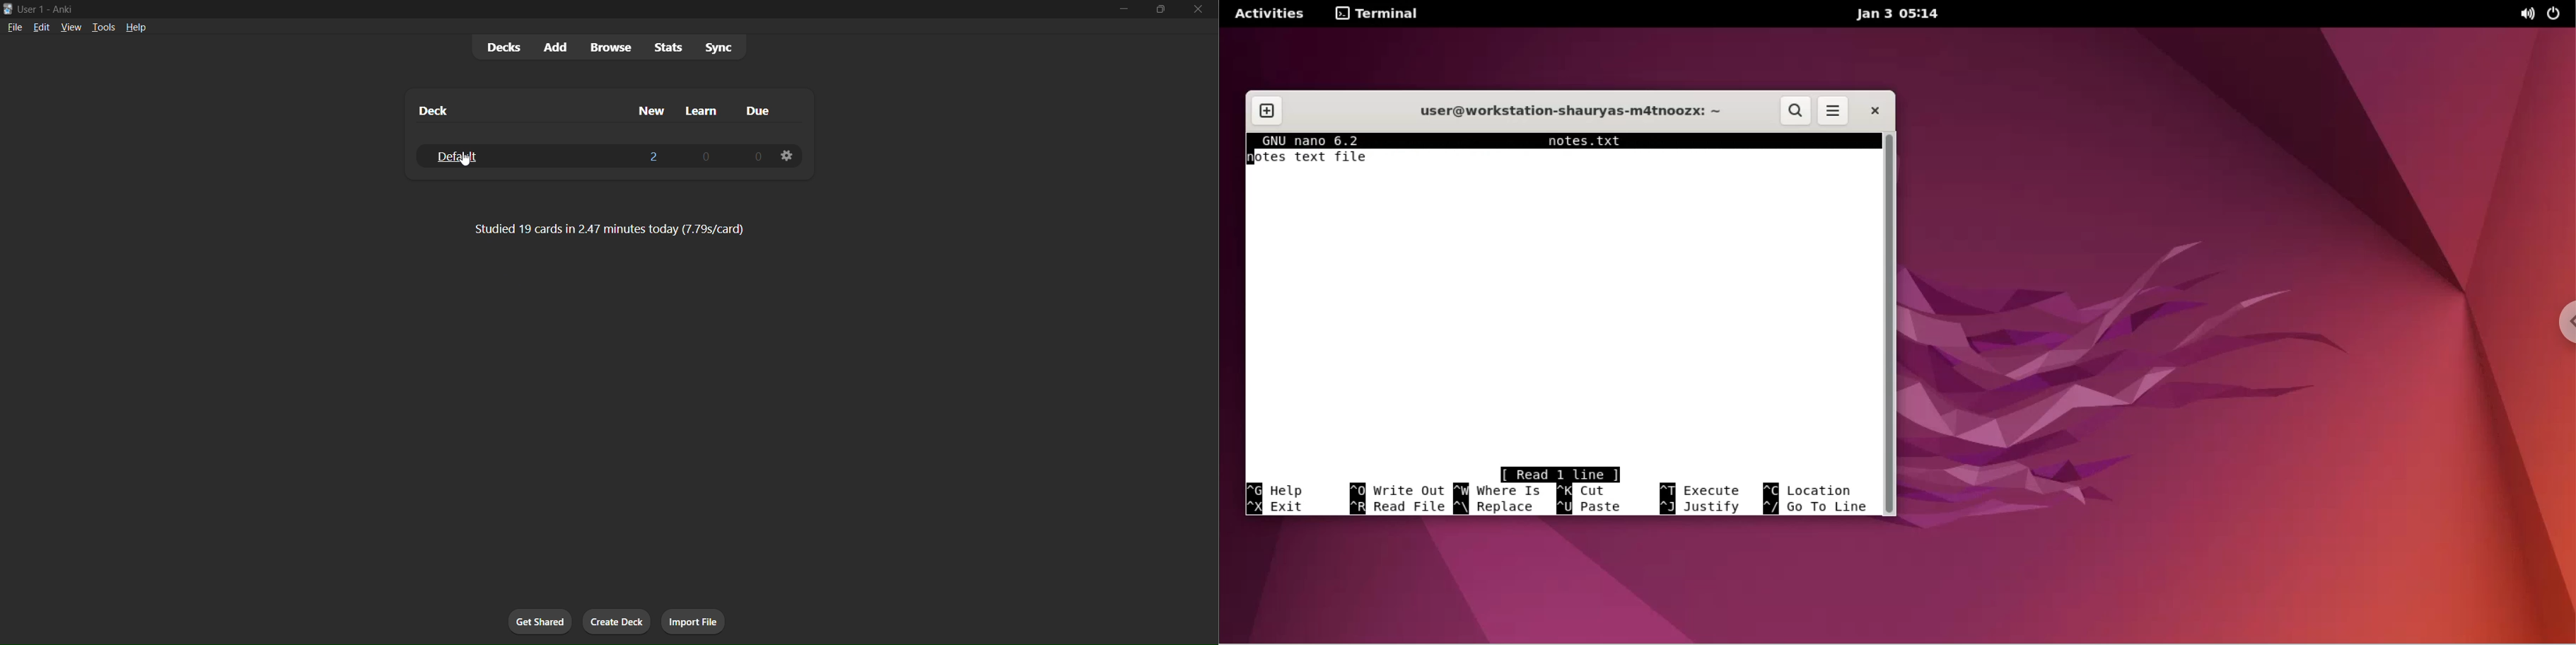 The image size is (2576, 672). Describe the element at coordinates (138, 29) in the screenshot. I see `help` at that location.